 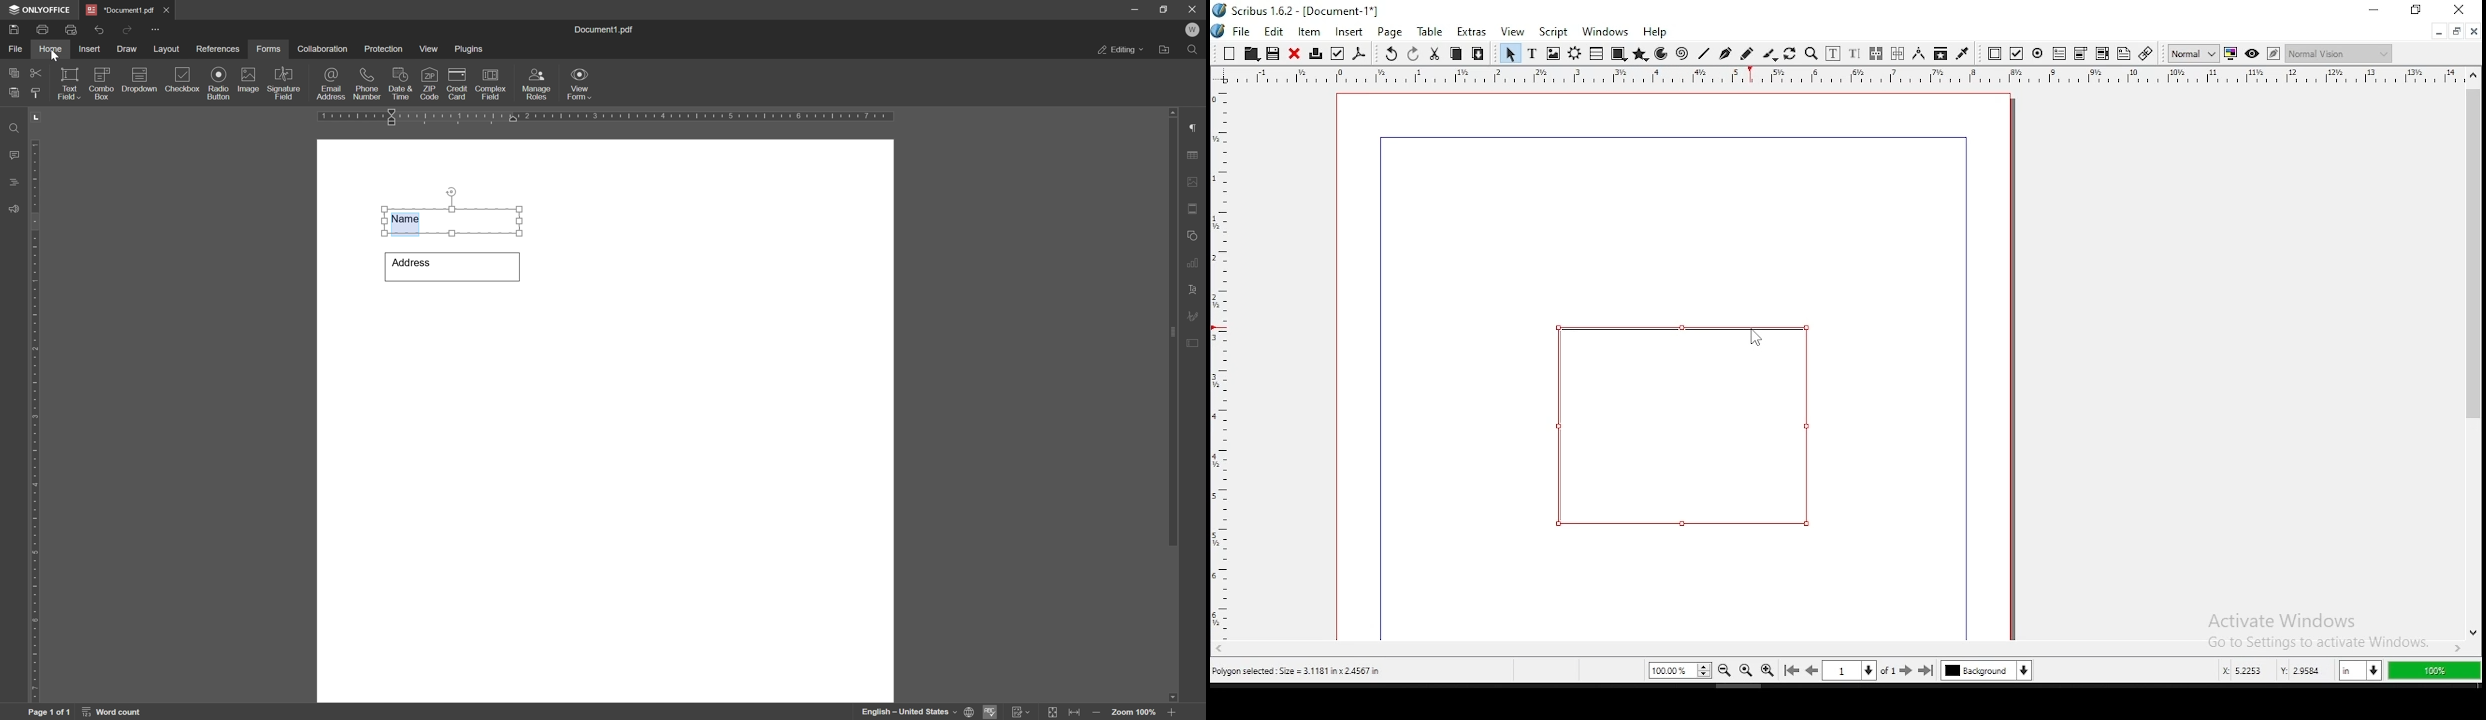 What do you see at coordinates (1725, 670) in the screenshot?
I see `zoom out` at bounding box center [1725, 670].